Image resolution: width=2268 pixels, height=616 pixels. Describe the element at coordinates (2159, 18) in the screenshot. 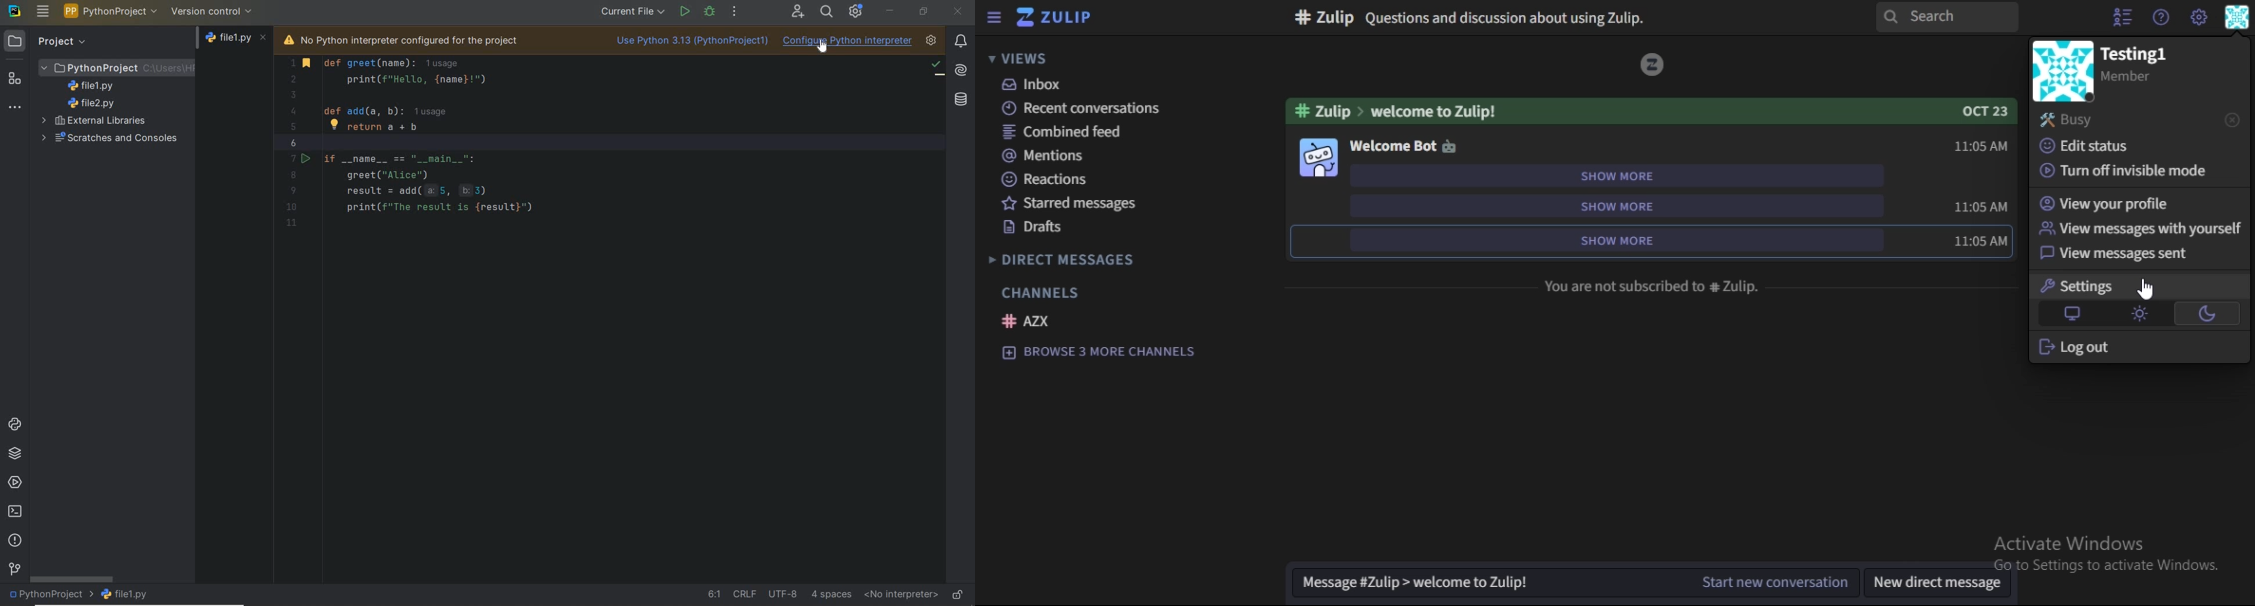

I see `help` at that location.